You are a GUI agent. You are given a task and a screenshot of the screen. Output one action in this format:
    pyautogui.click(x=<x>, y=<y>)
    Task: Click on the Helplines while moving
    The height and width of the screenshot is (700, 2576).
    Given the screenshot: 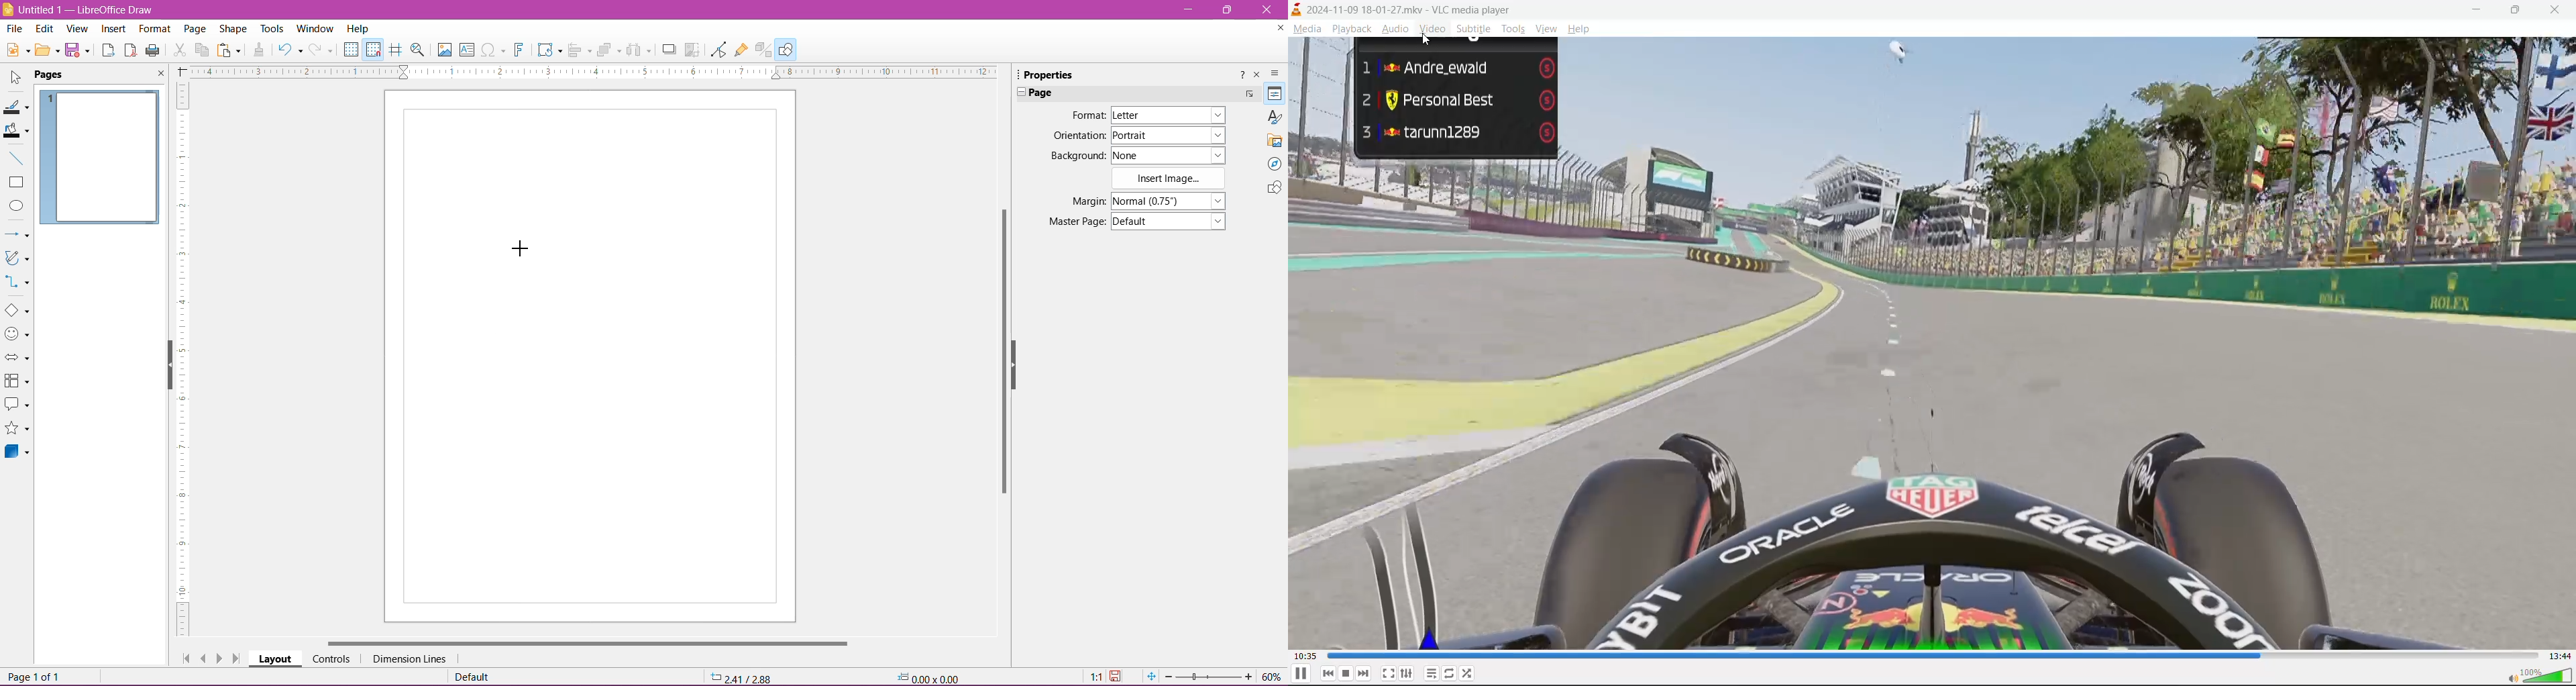 What is the action you would take?
    pyautogui.click(x=396, y=50)
    